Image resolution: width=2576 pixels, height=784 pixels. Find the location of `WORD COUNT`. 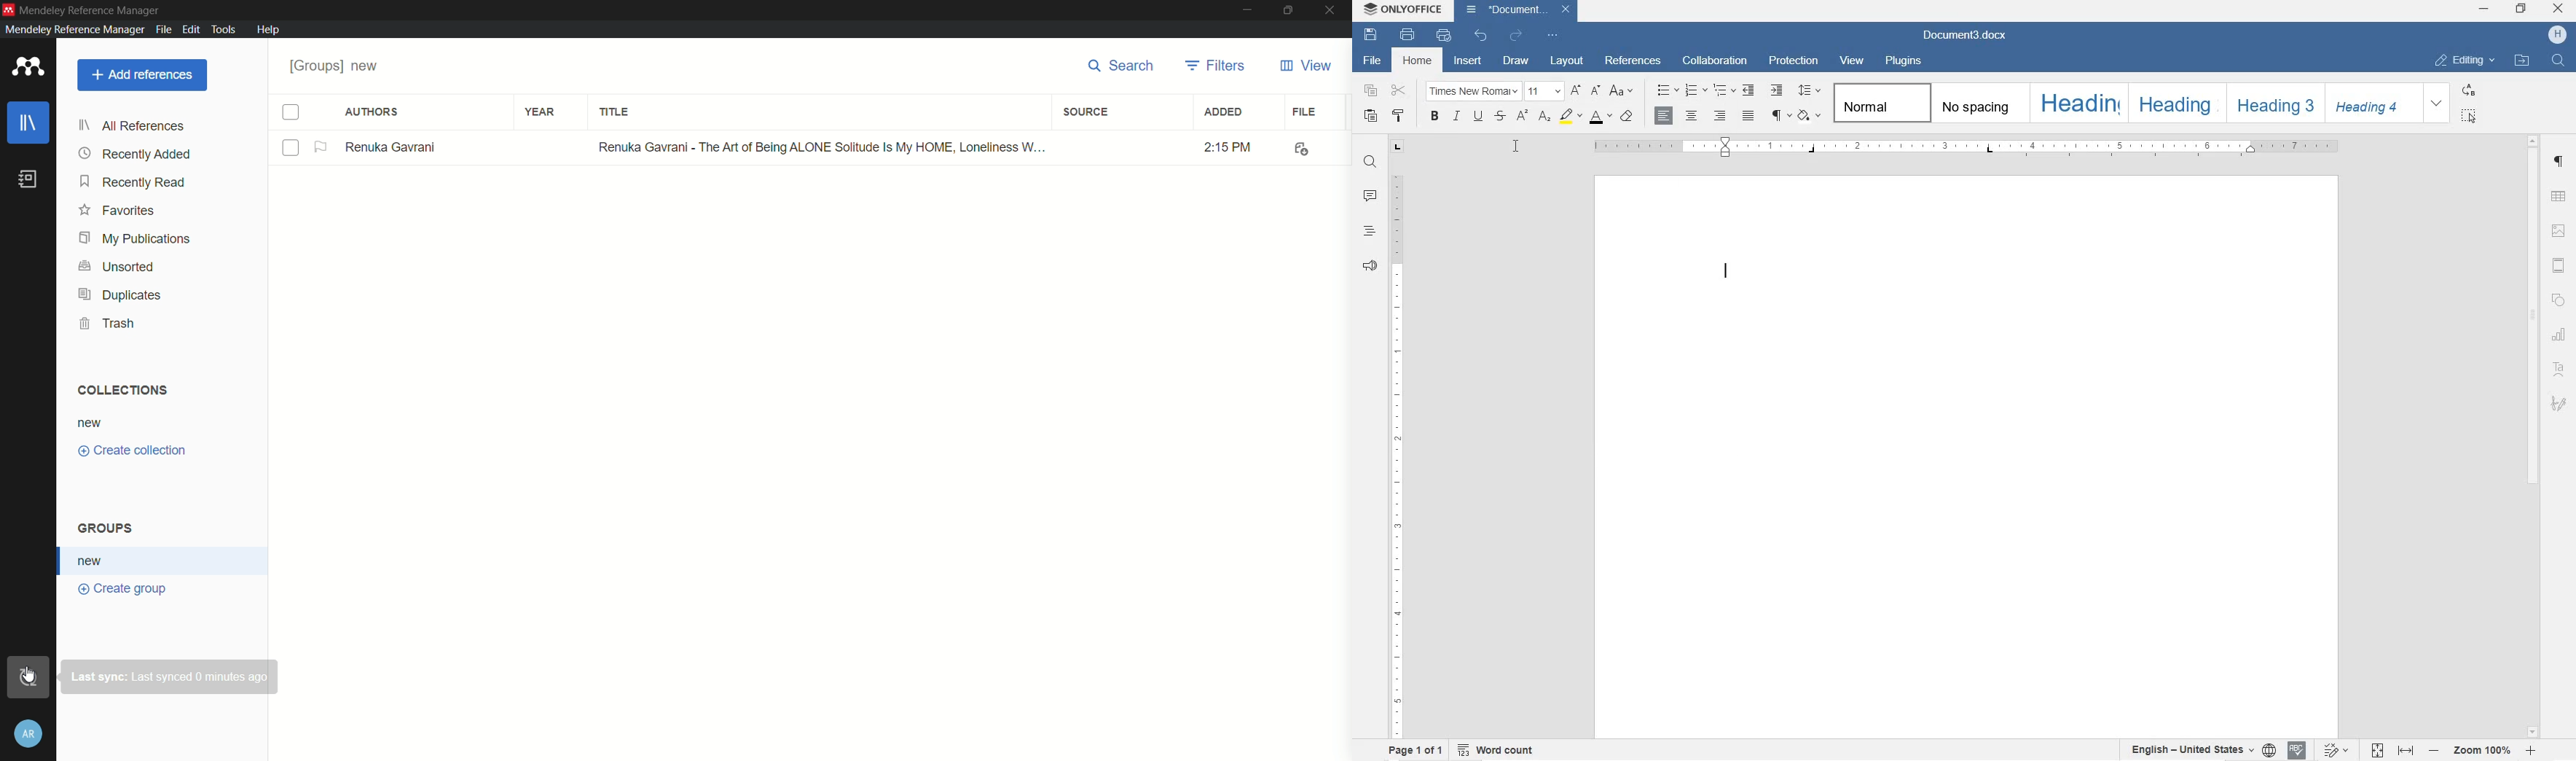

WORD COUNT is located at coordinates (1496, 749).